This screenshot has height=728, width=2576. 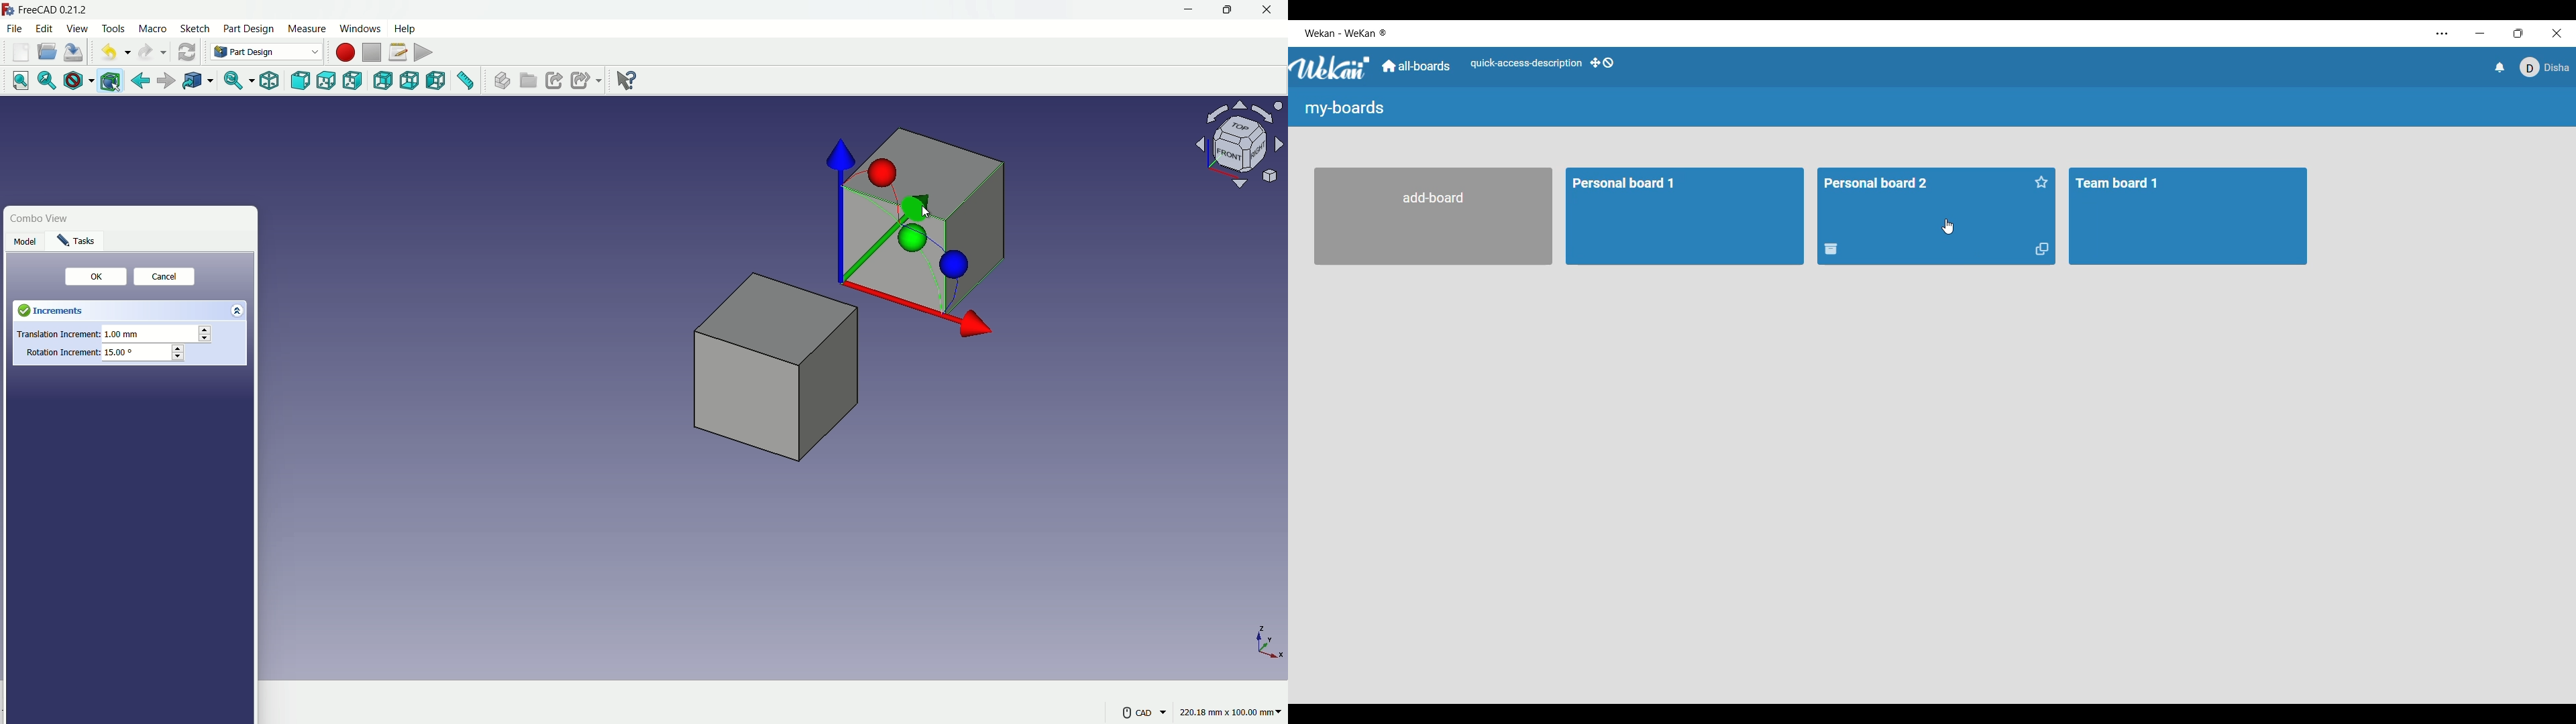 I want to click on redo, so click(x=152, y=52).